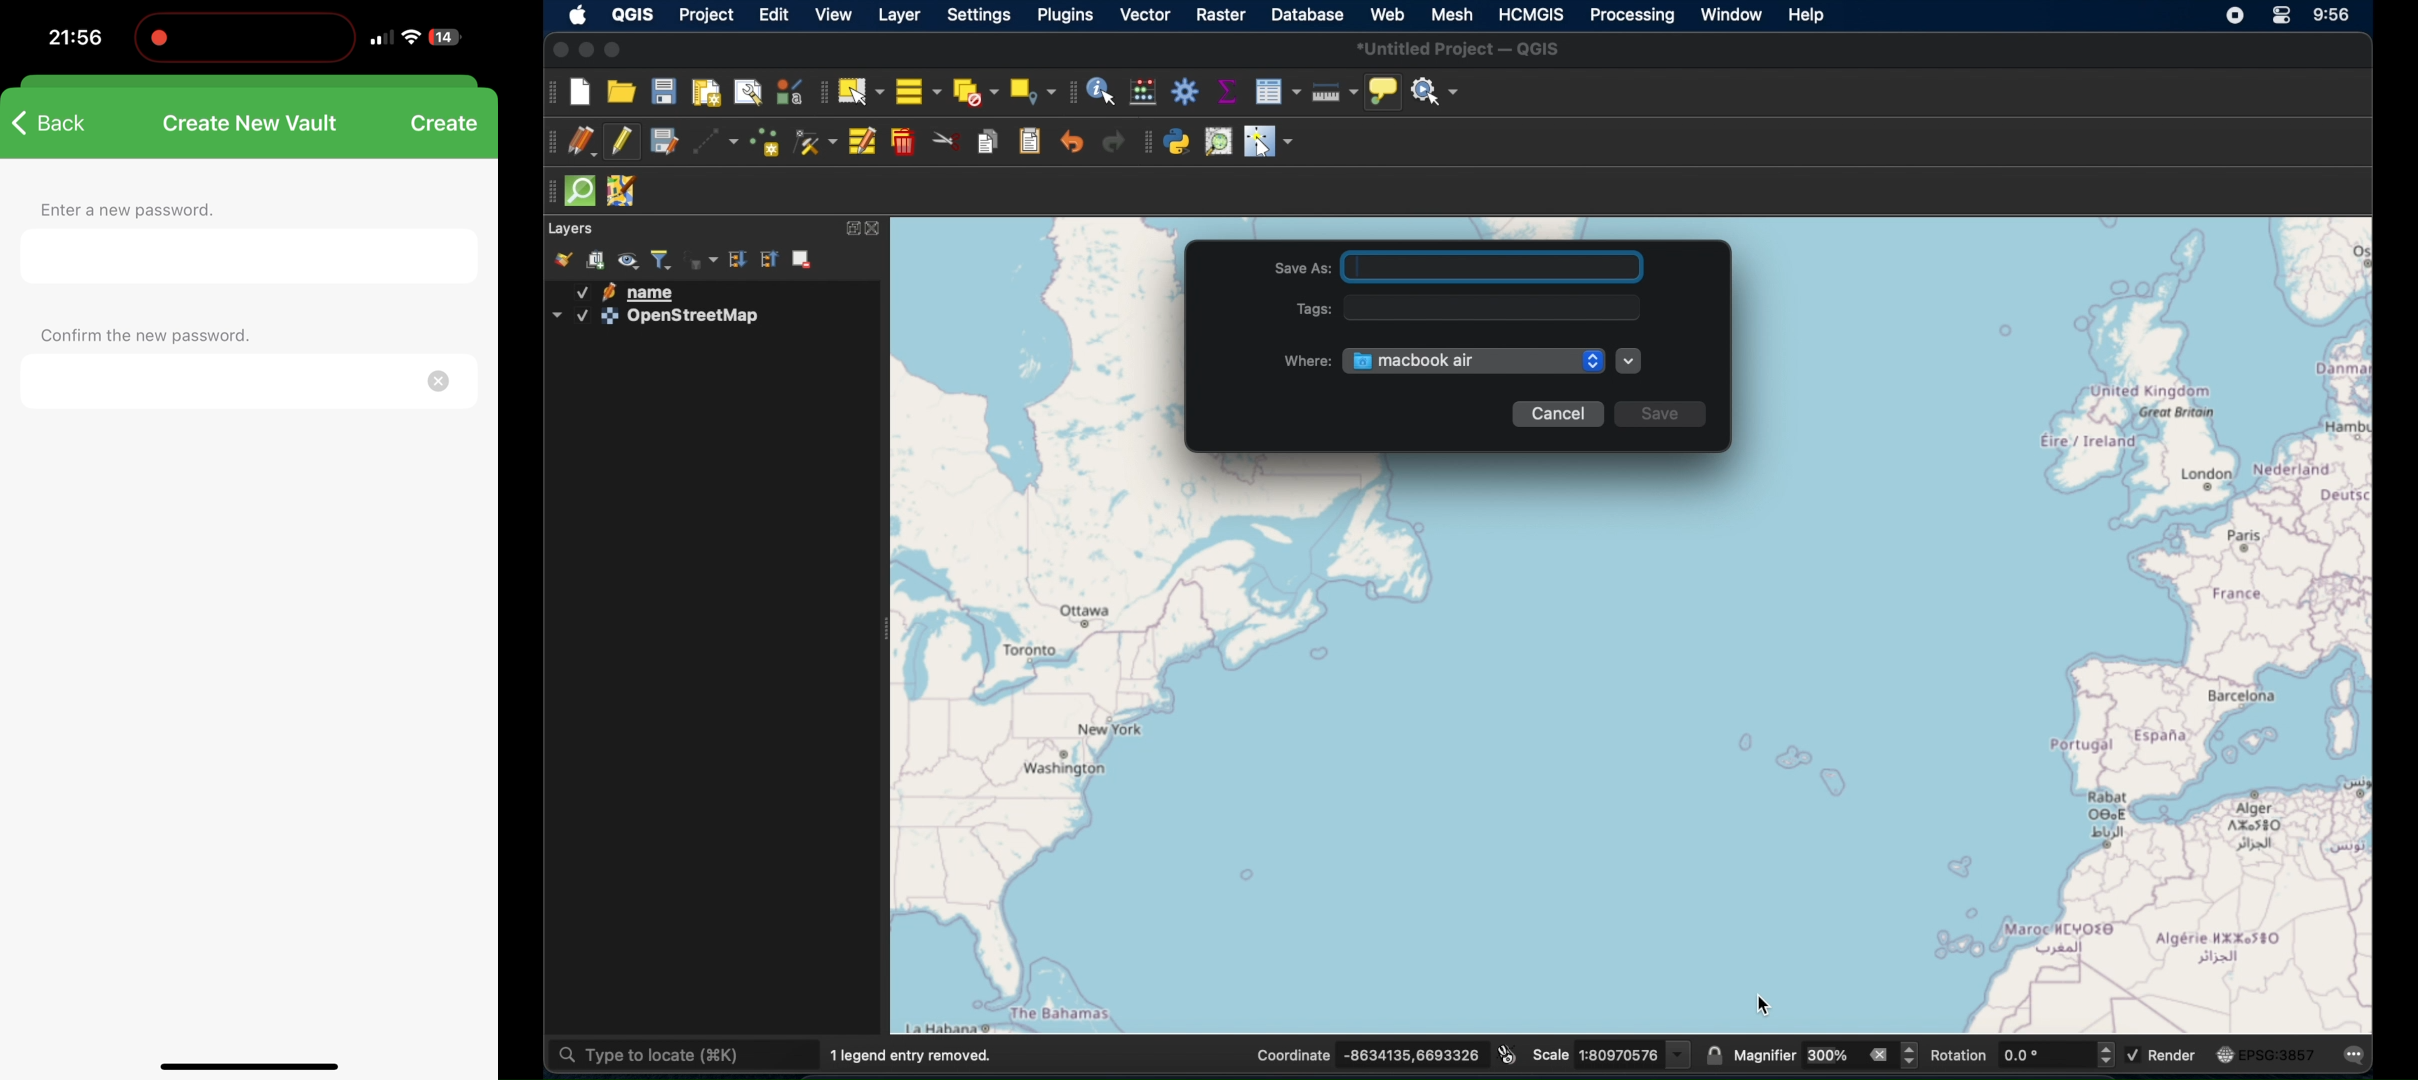 This screenshot has width=2436, height=1092. Describe the element at coordinates (1227, 92) in the screenshot. I see `show statistical summary` at that location.